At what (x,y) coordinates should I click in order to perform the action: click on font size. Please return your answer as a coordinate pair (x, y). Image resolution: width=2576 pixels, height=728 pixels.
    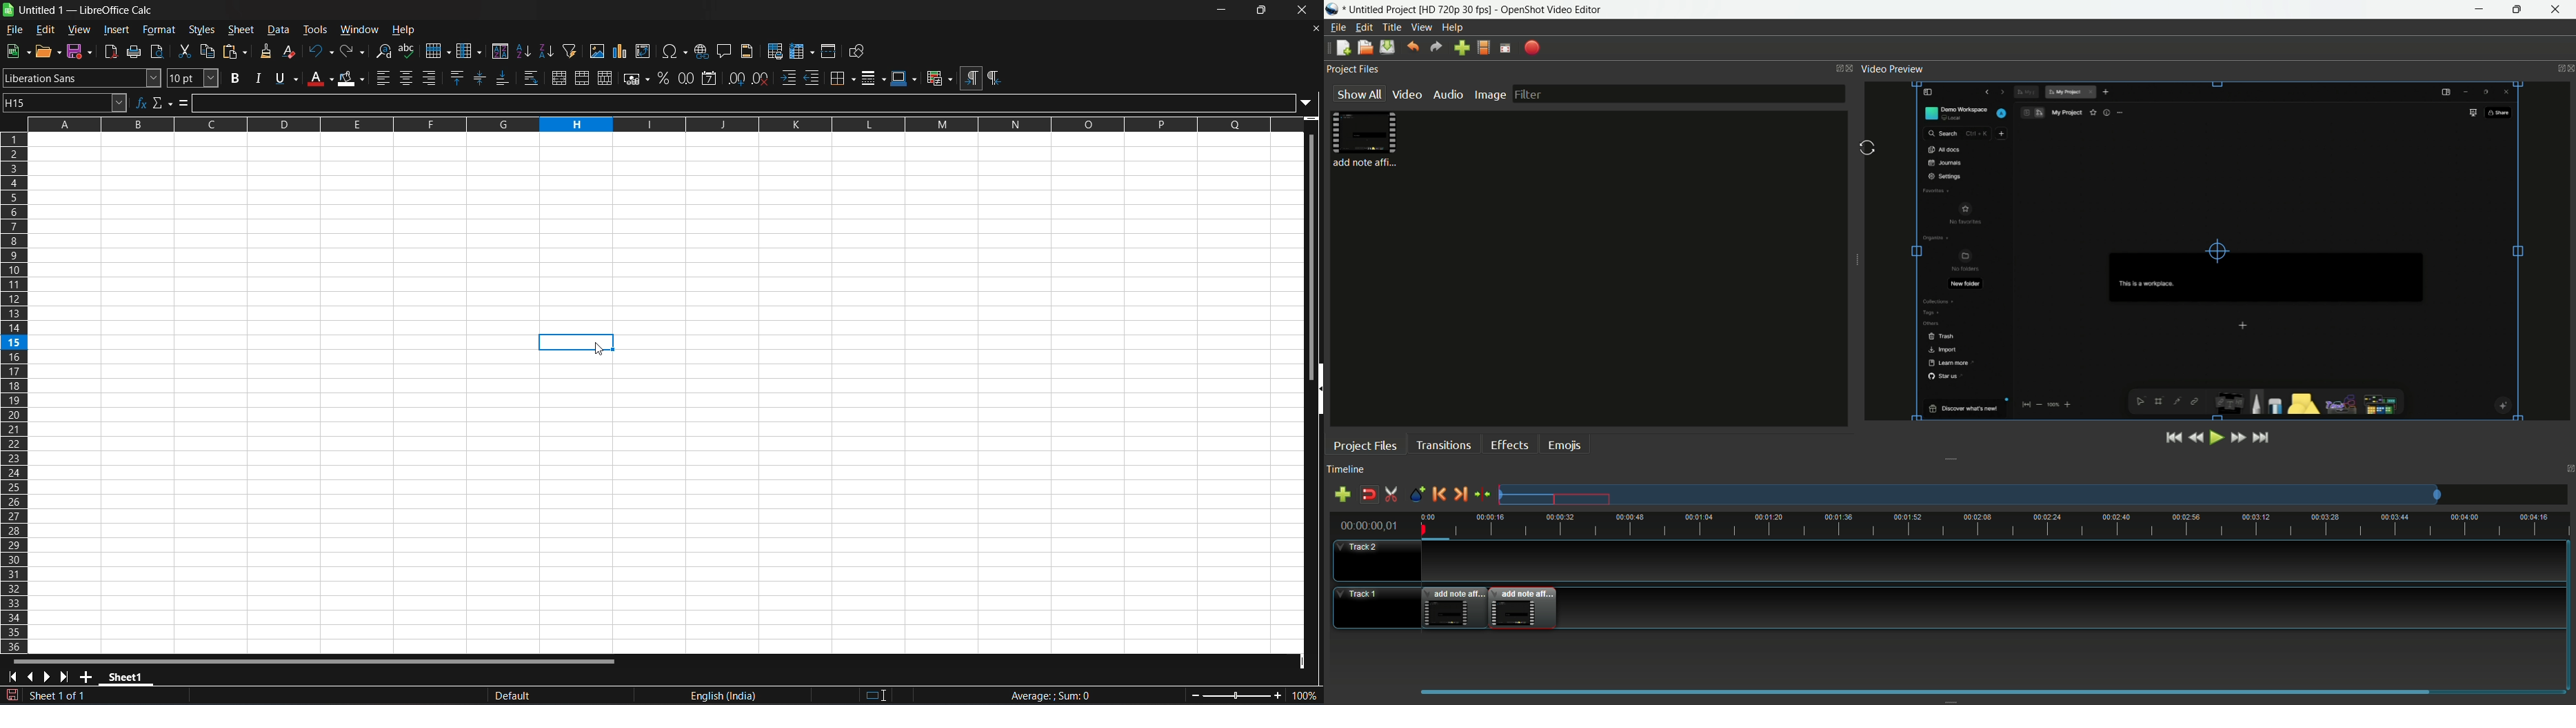
    Looking at the image, I should click on (194, 78).